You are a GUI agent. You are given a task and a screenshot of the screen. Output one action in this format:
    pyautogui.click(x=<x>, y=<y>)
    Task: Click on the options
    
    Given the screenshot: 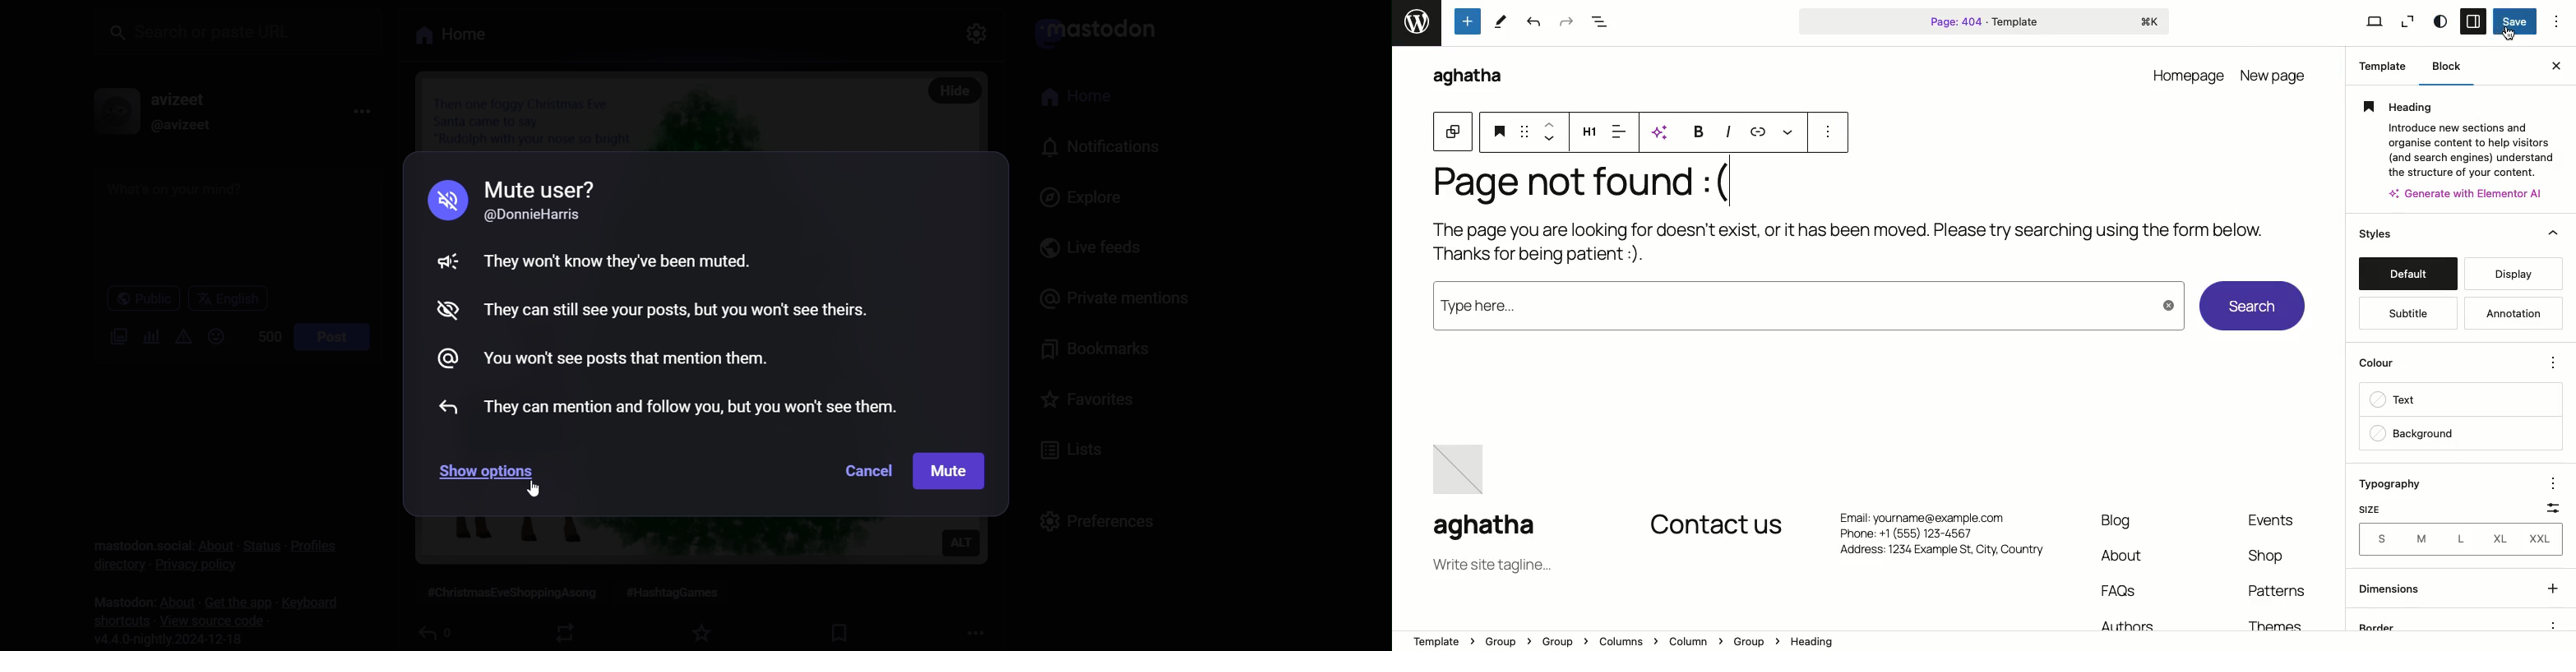 What is the action you would take?
    pyautogui.click(x=2553, y=360)
    